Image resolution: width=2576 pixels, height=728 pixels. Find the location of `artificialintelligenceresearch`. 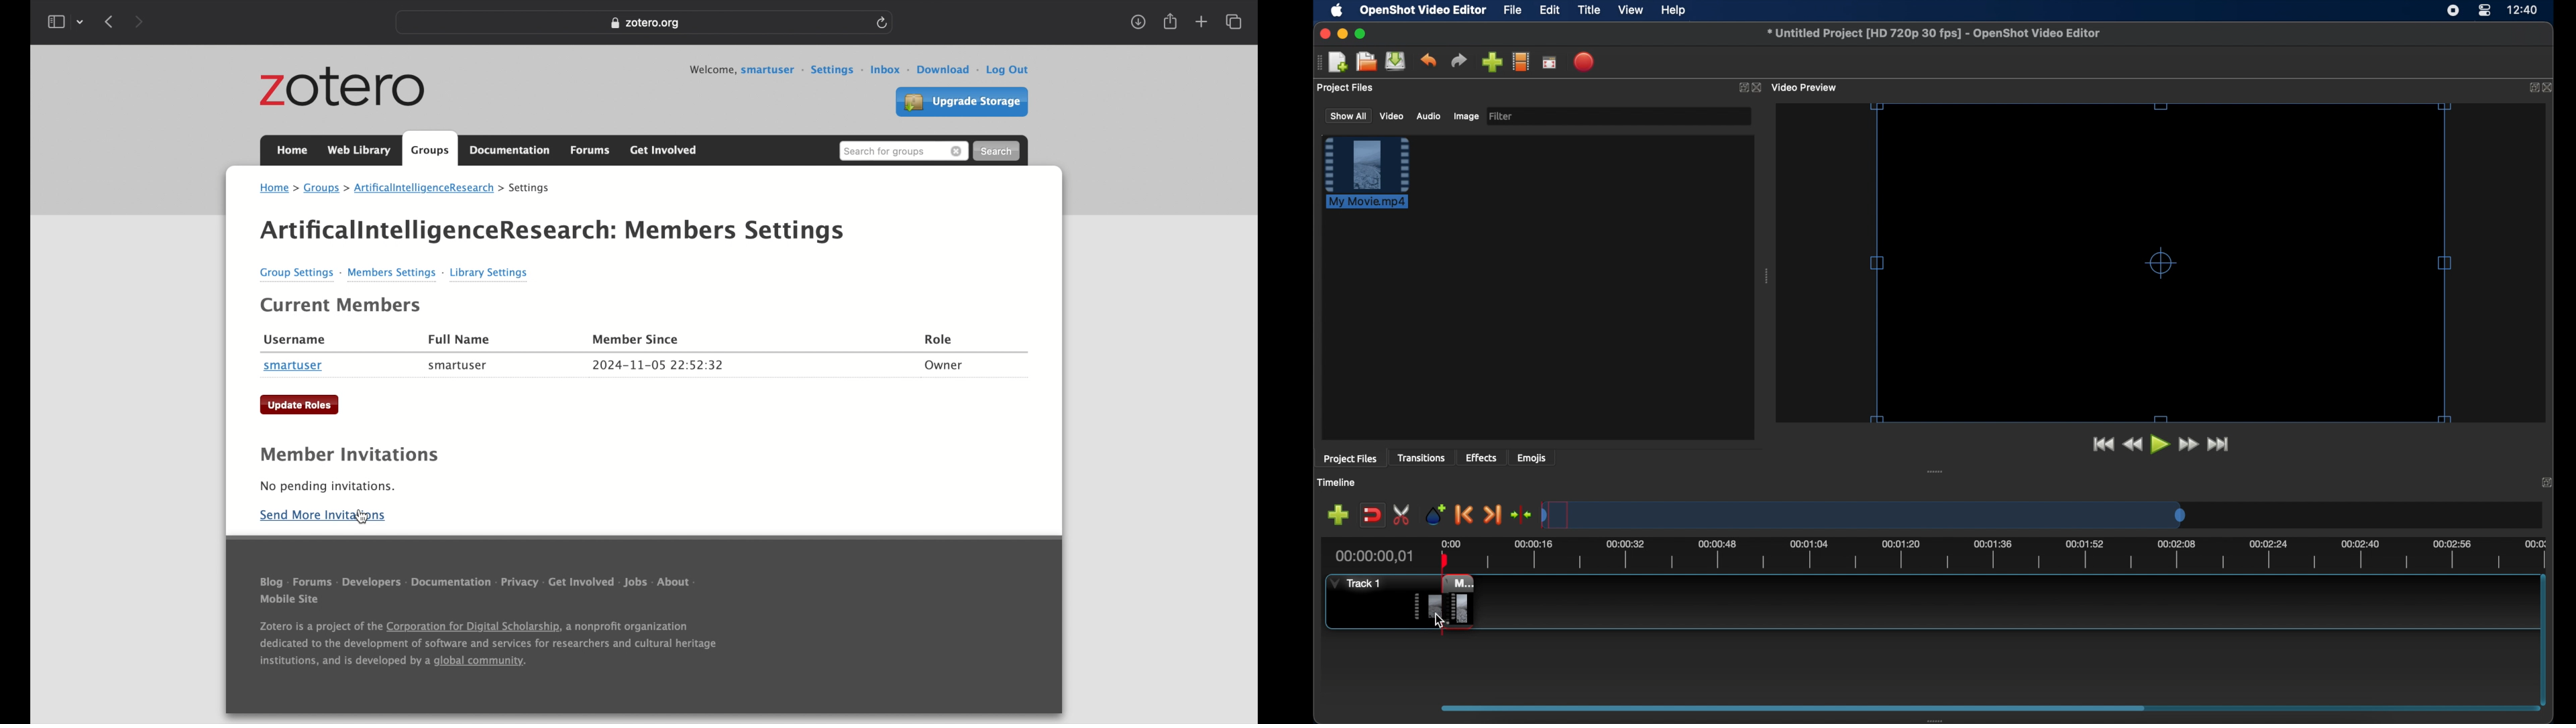

artificialintelligenceresearch is located at coordinates (439, 231).